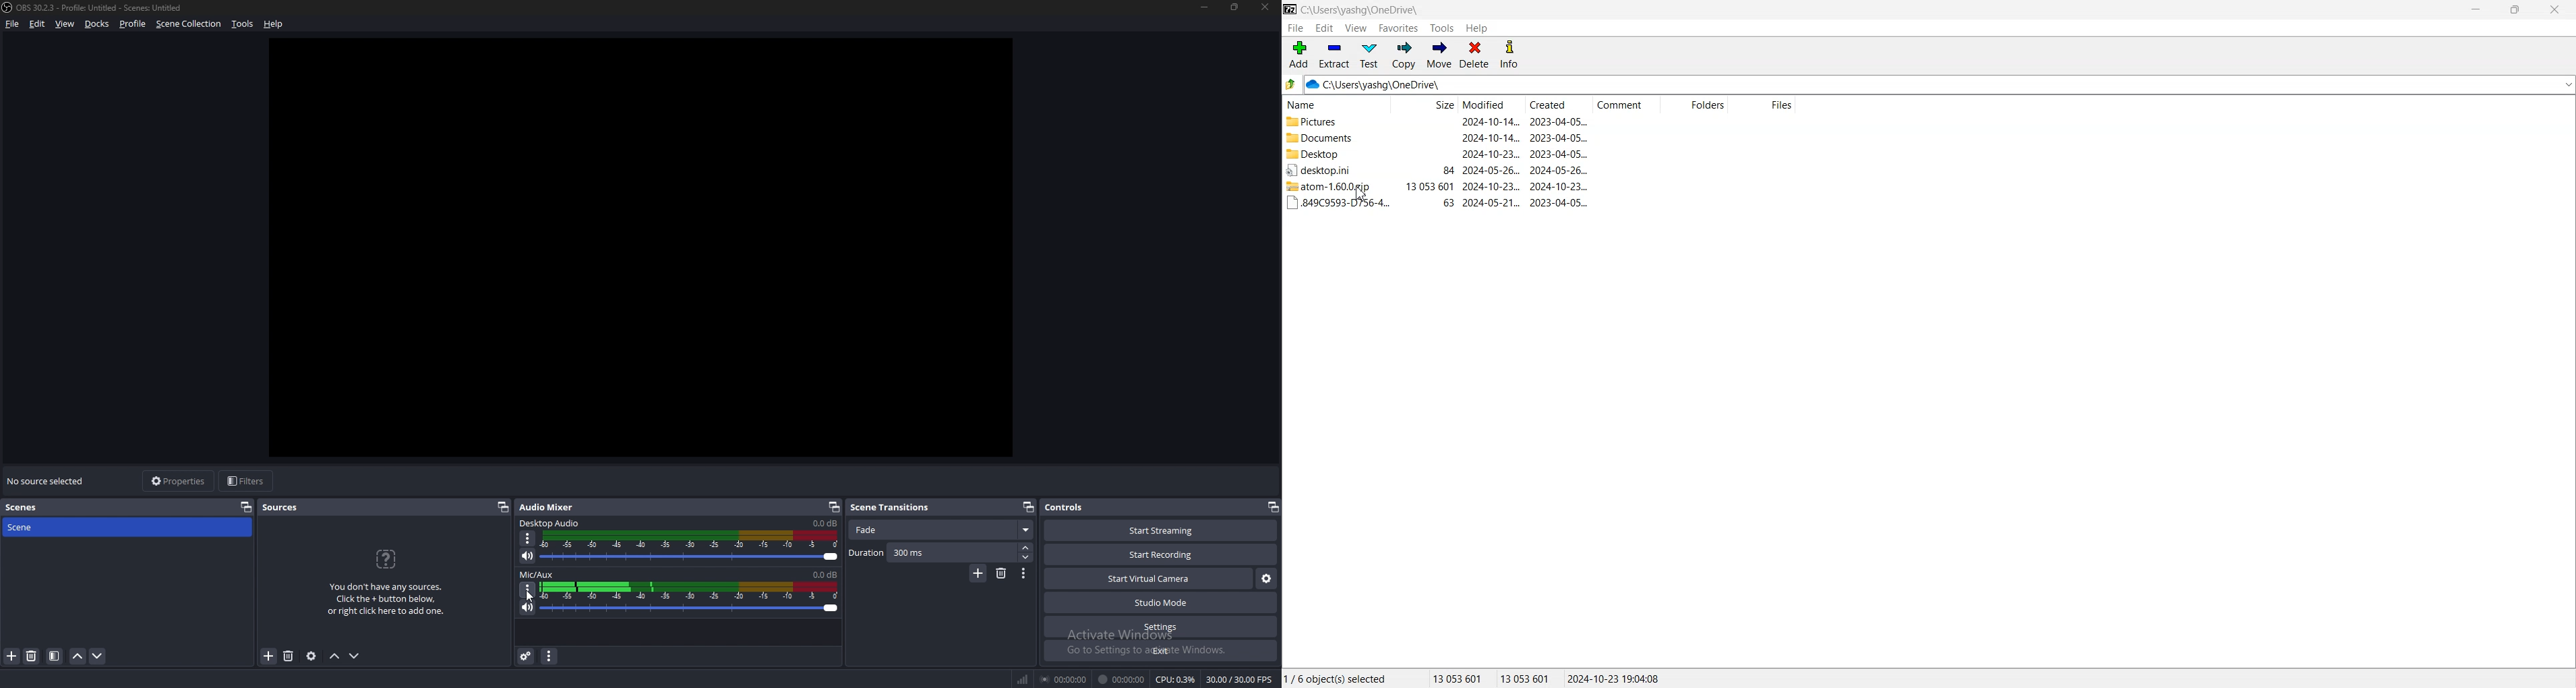  What do you see at coordinates (526, 656) in the screenshot?
I see `advanced audio properties` at bounding box center [526, 656].